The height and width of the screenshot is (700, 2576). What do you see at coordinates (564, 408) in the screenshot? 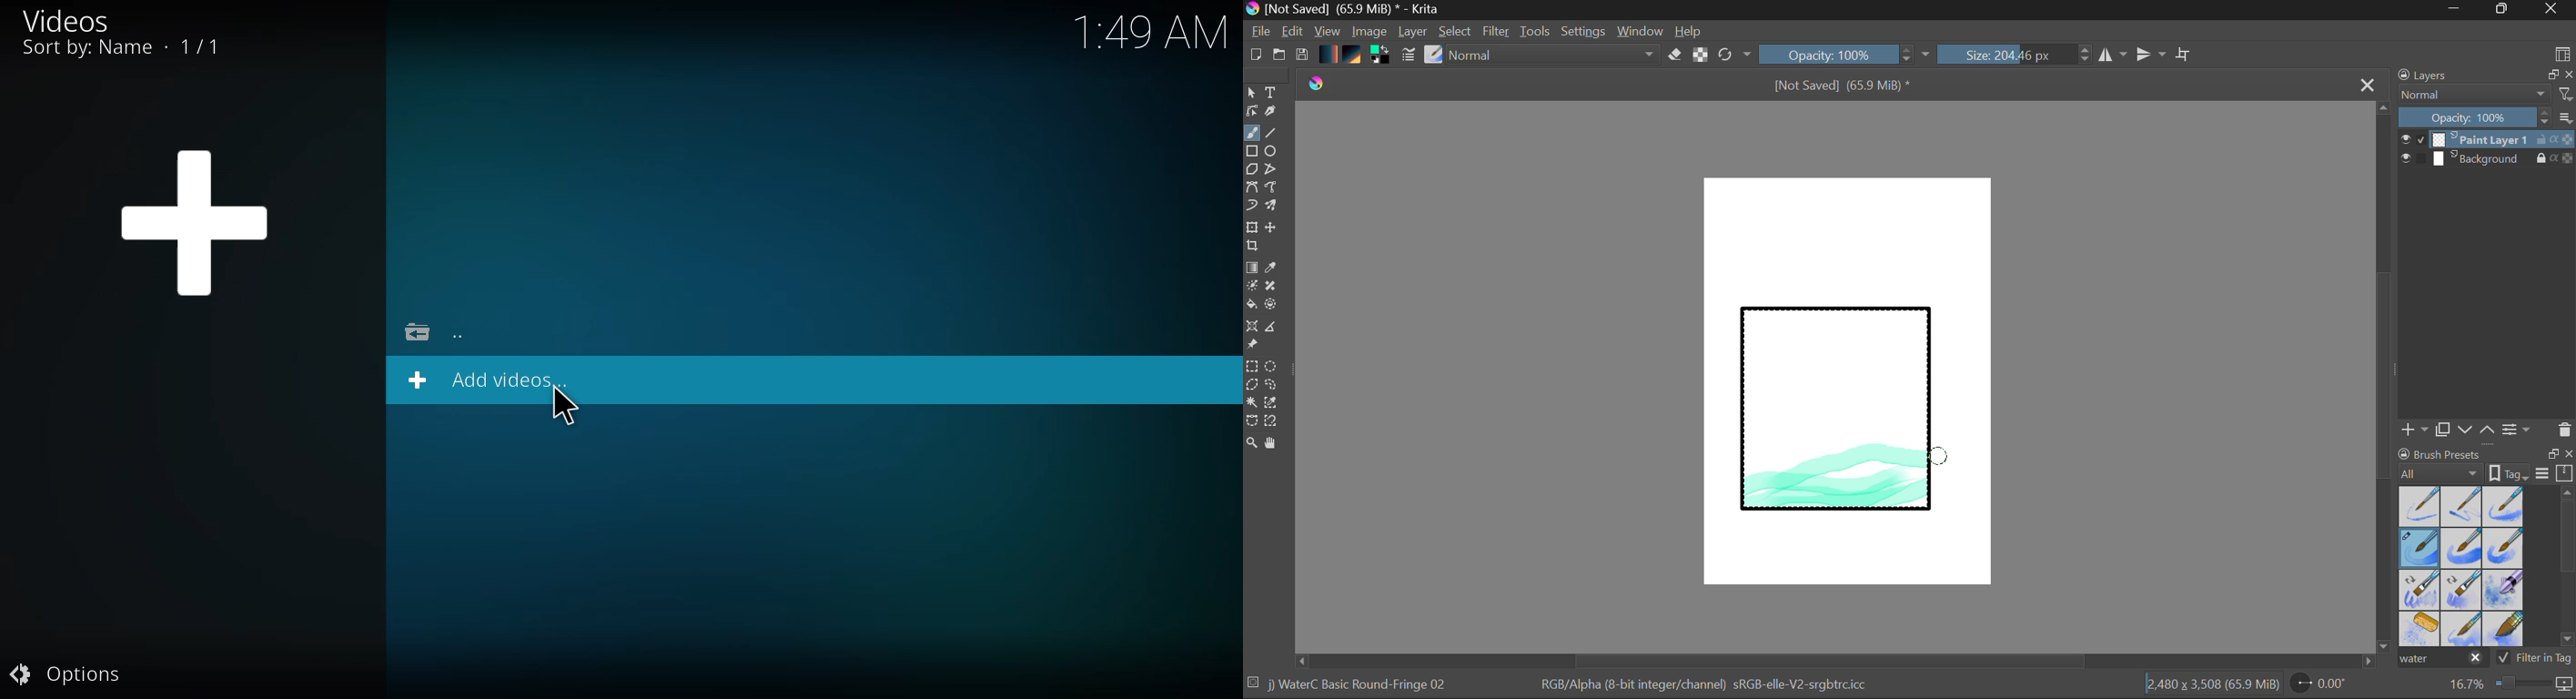
I see `cursor` at bounding box center [564, 408].